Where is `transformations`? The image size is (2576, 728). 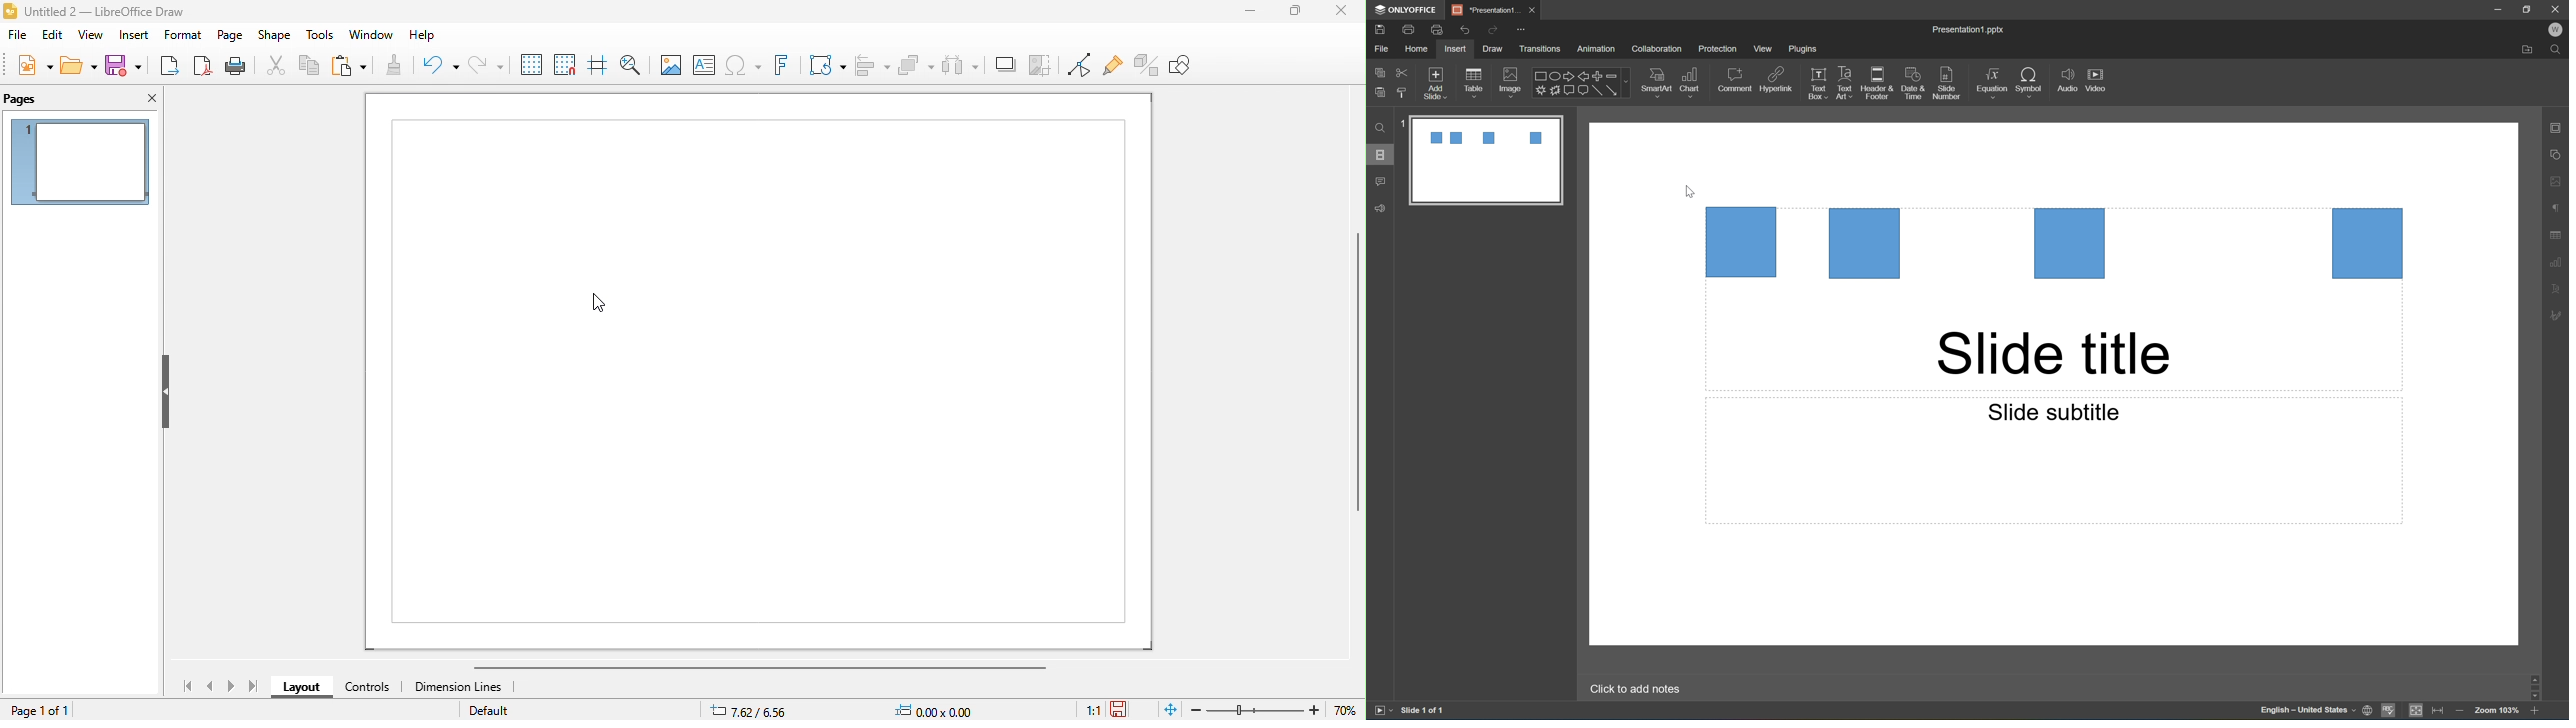 transformations is located at coordinates (826, 65).